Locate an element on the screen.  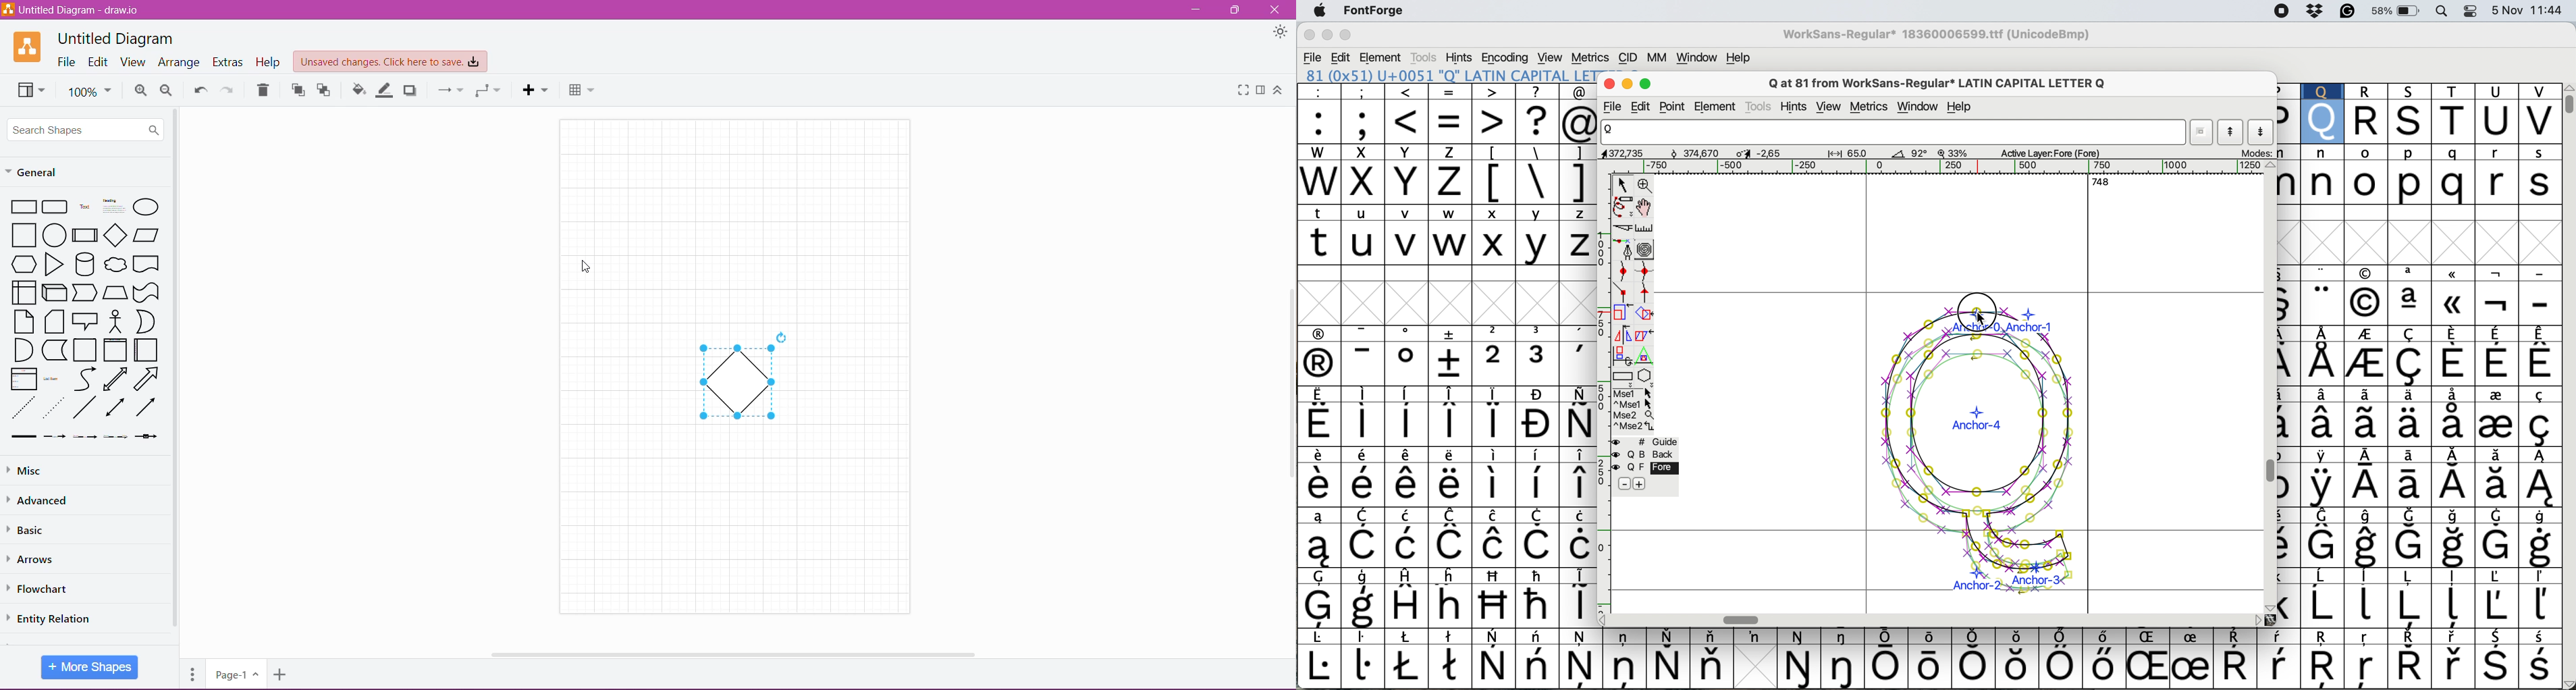
special characters is located at coordinates (1447, 125).